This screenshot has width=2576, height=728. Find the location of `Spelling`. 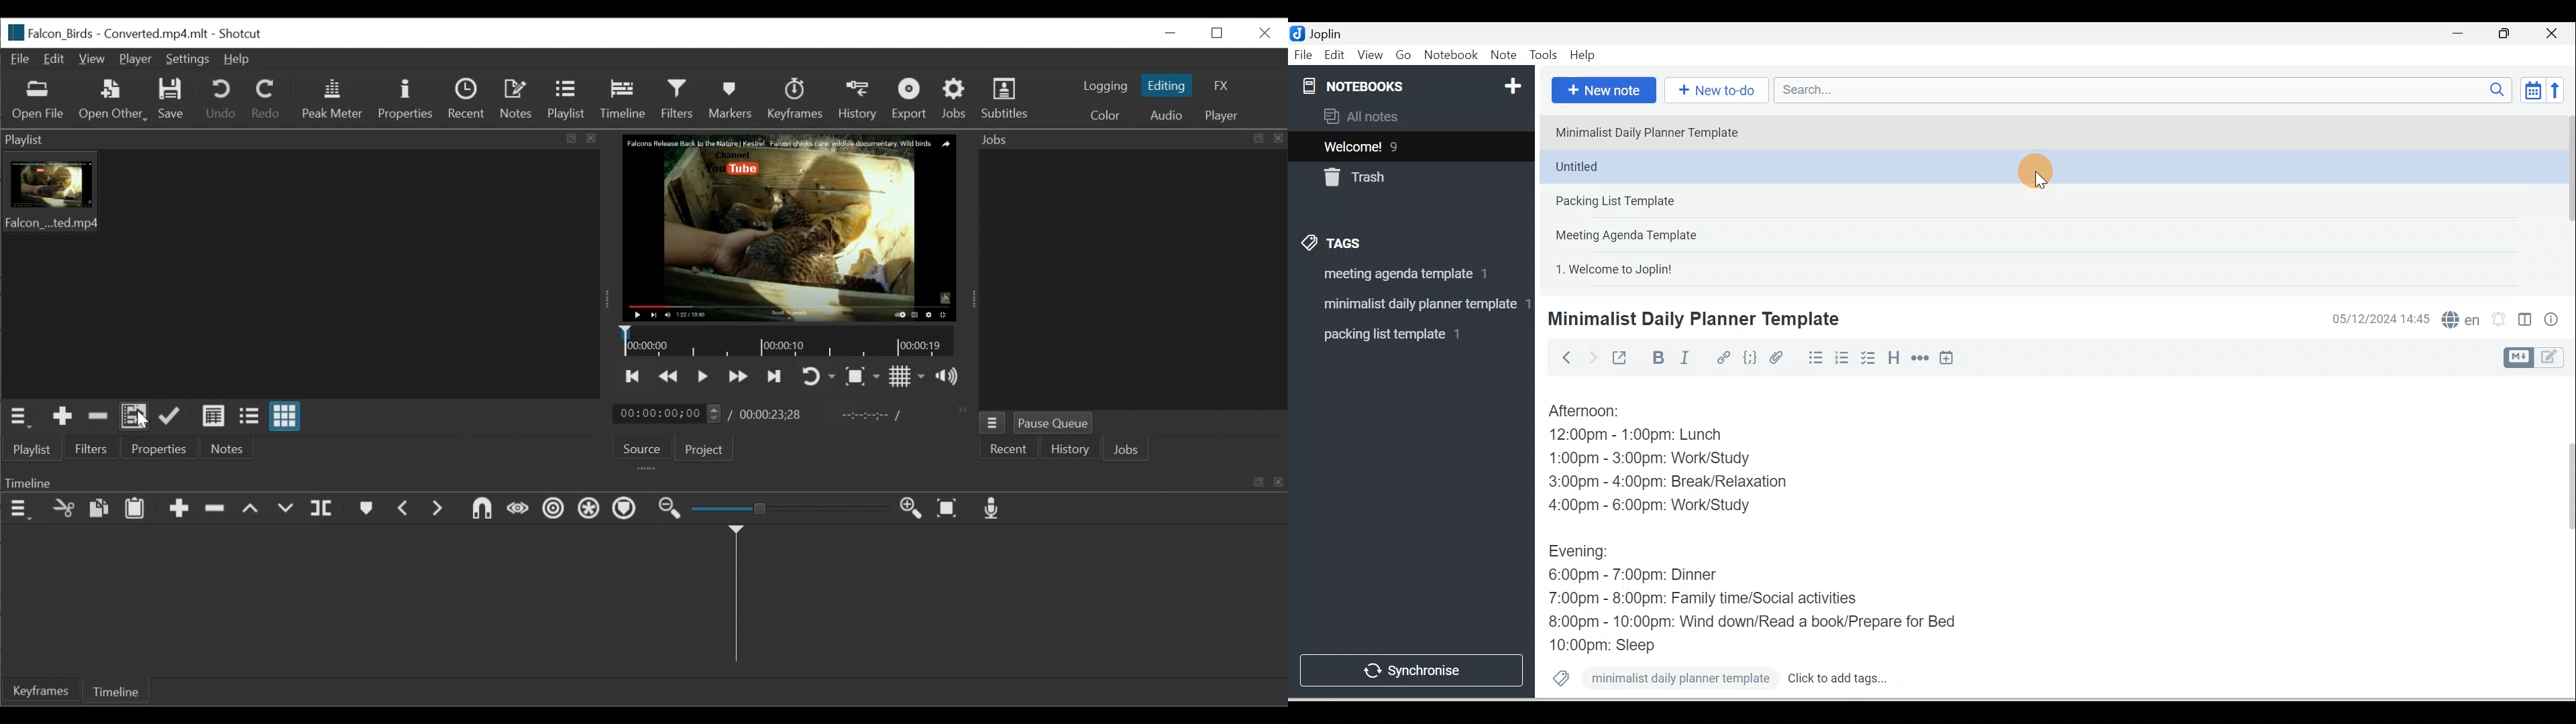

Spelling is located at coordinates (2458, 318).